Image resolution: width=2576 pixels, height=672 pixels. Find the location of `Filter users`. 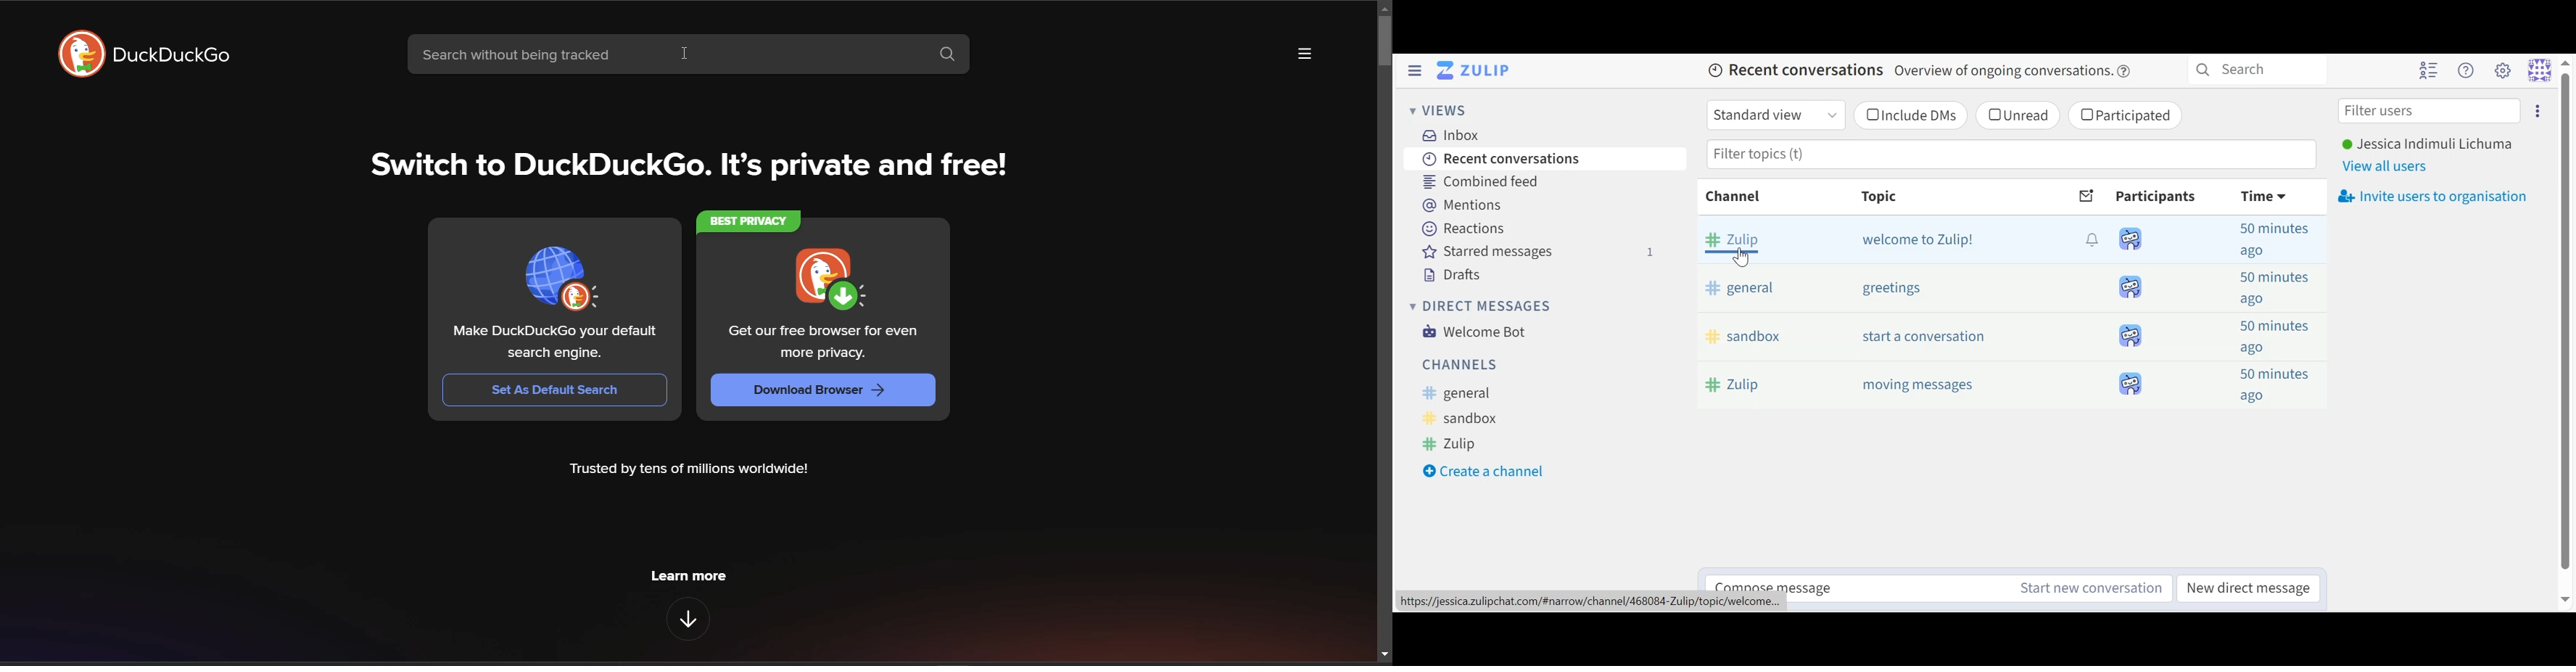

Filter users is located at coordinates (2430, 109).